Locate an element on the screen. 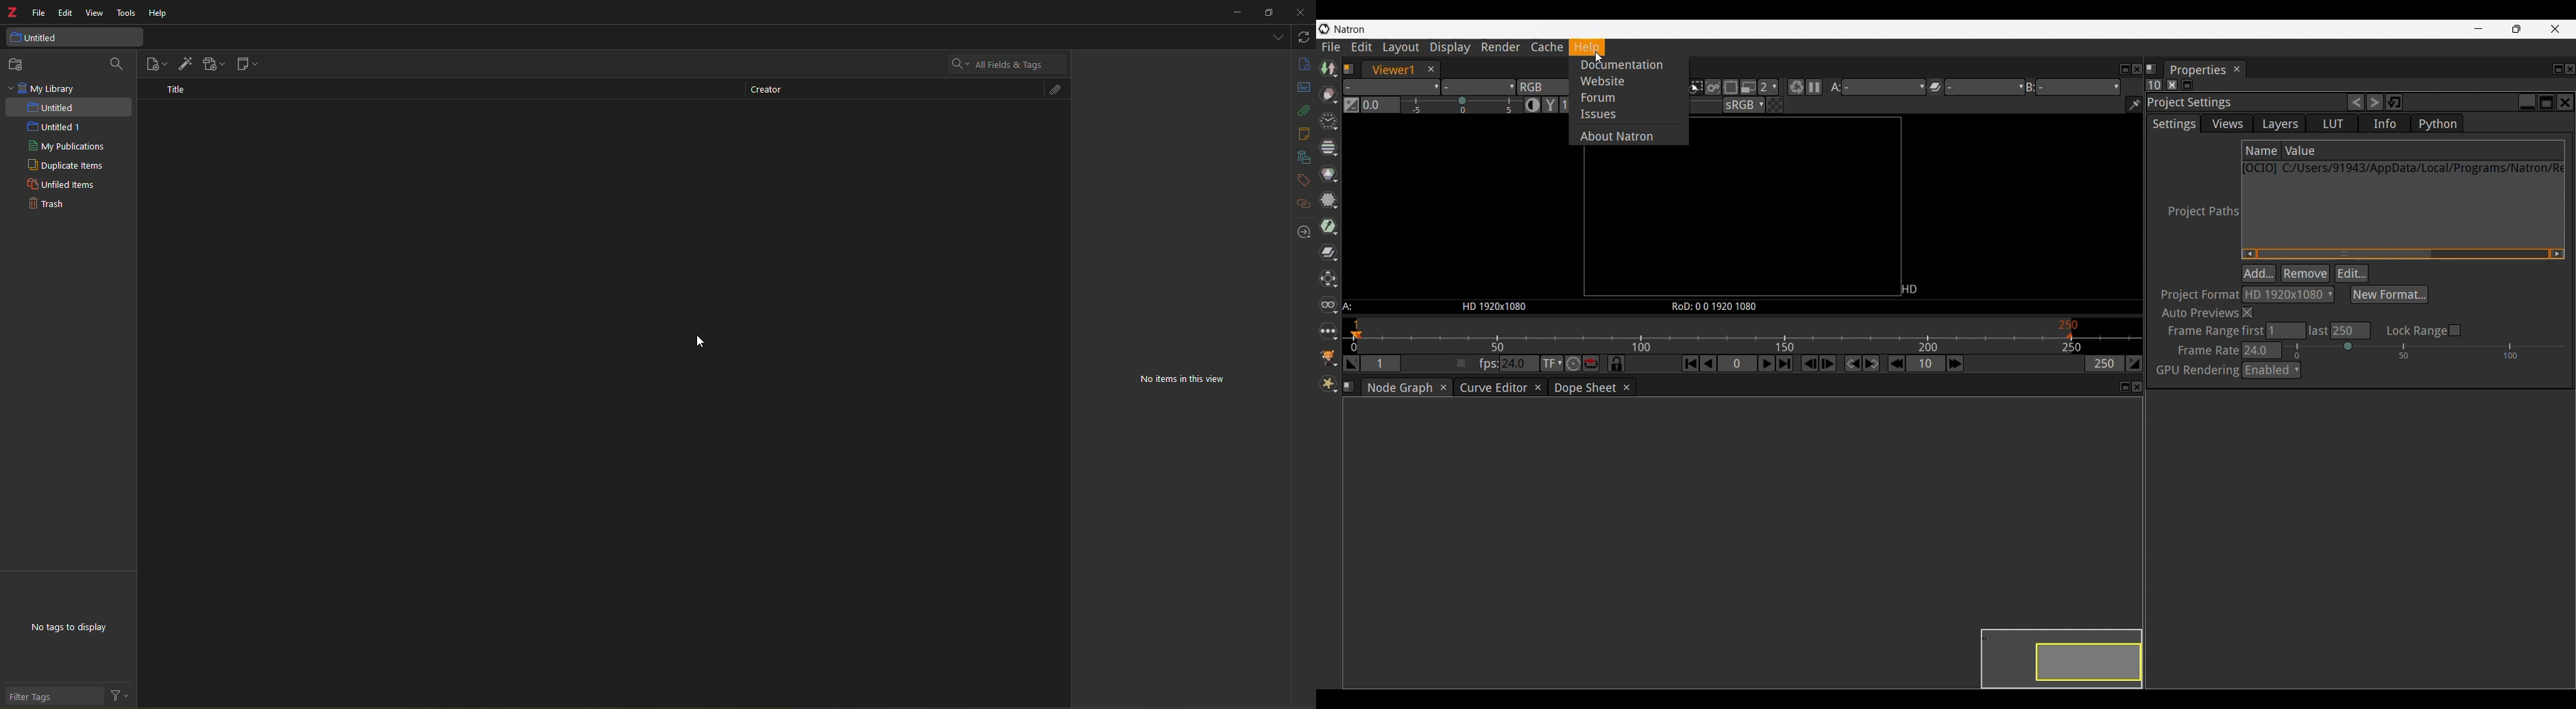  untitled 1 is located at coordinates (53, 128).